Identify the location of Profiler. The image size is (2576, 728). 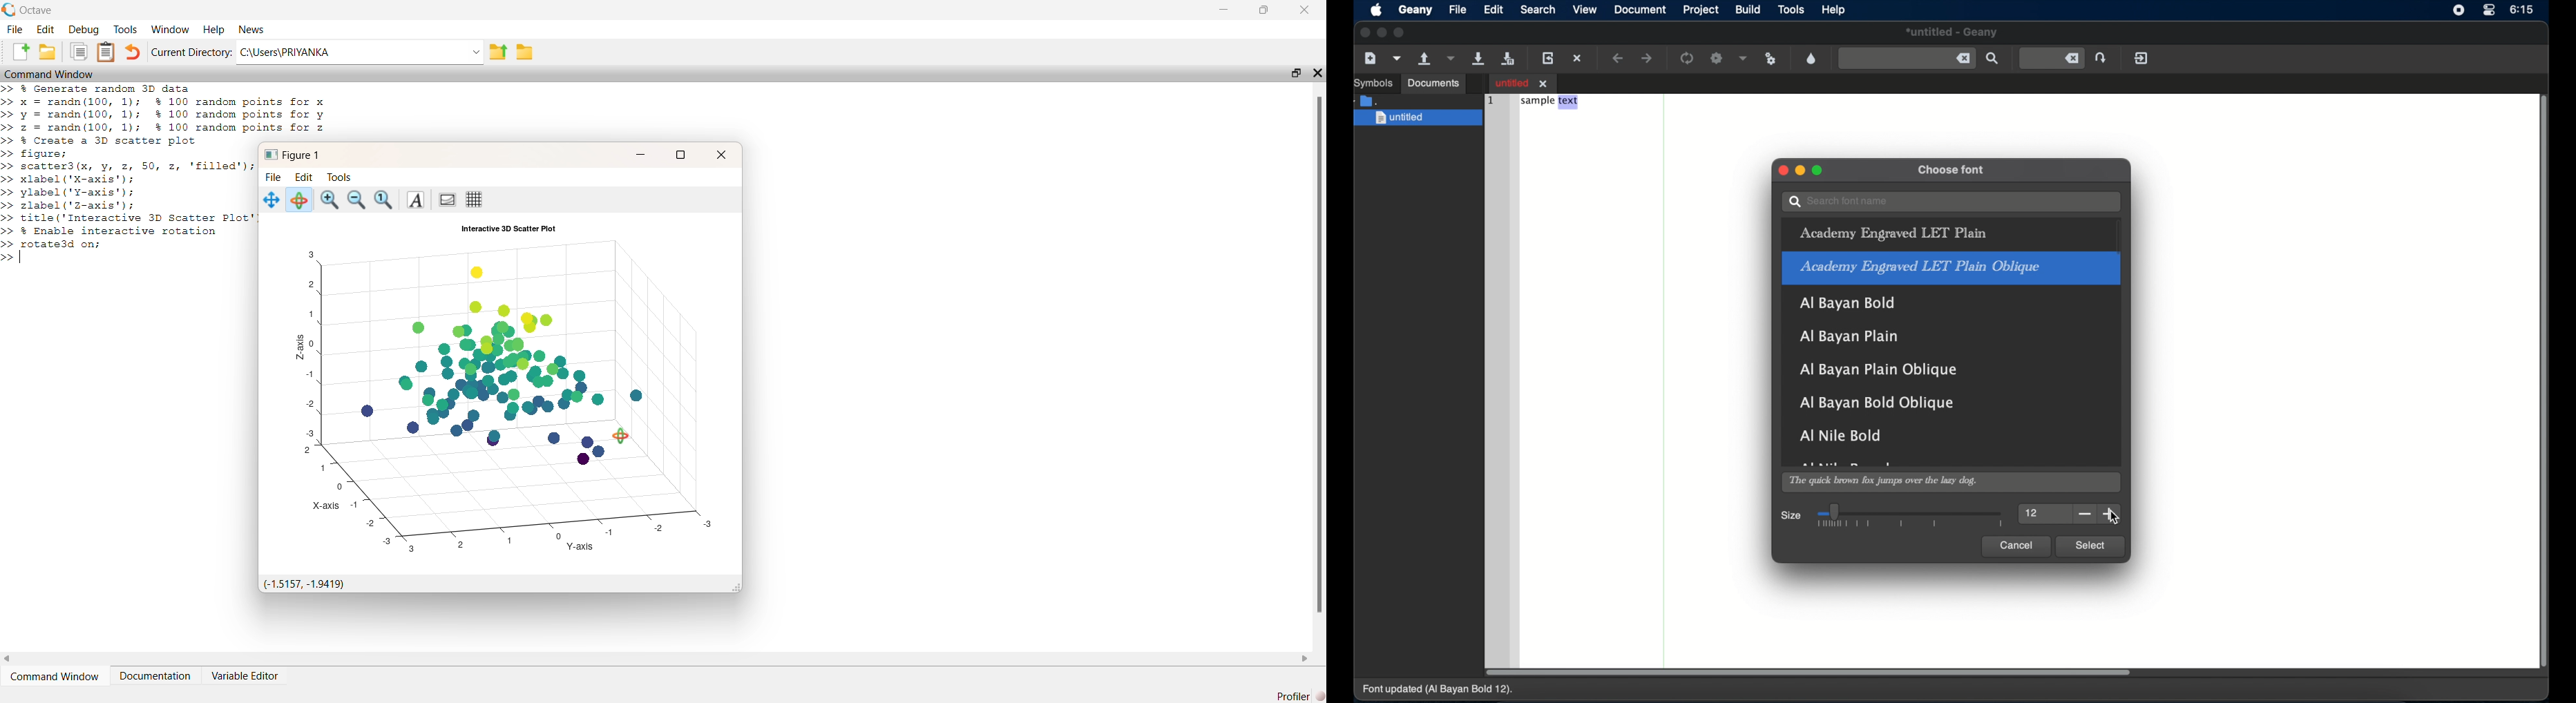
(1299, 695).